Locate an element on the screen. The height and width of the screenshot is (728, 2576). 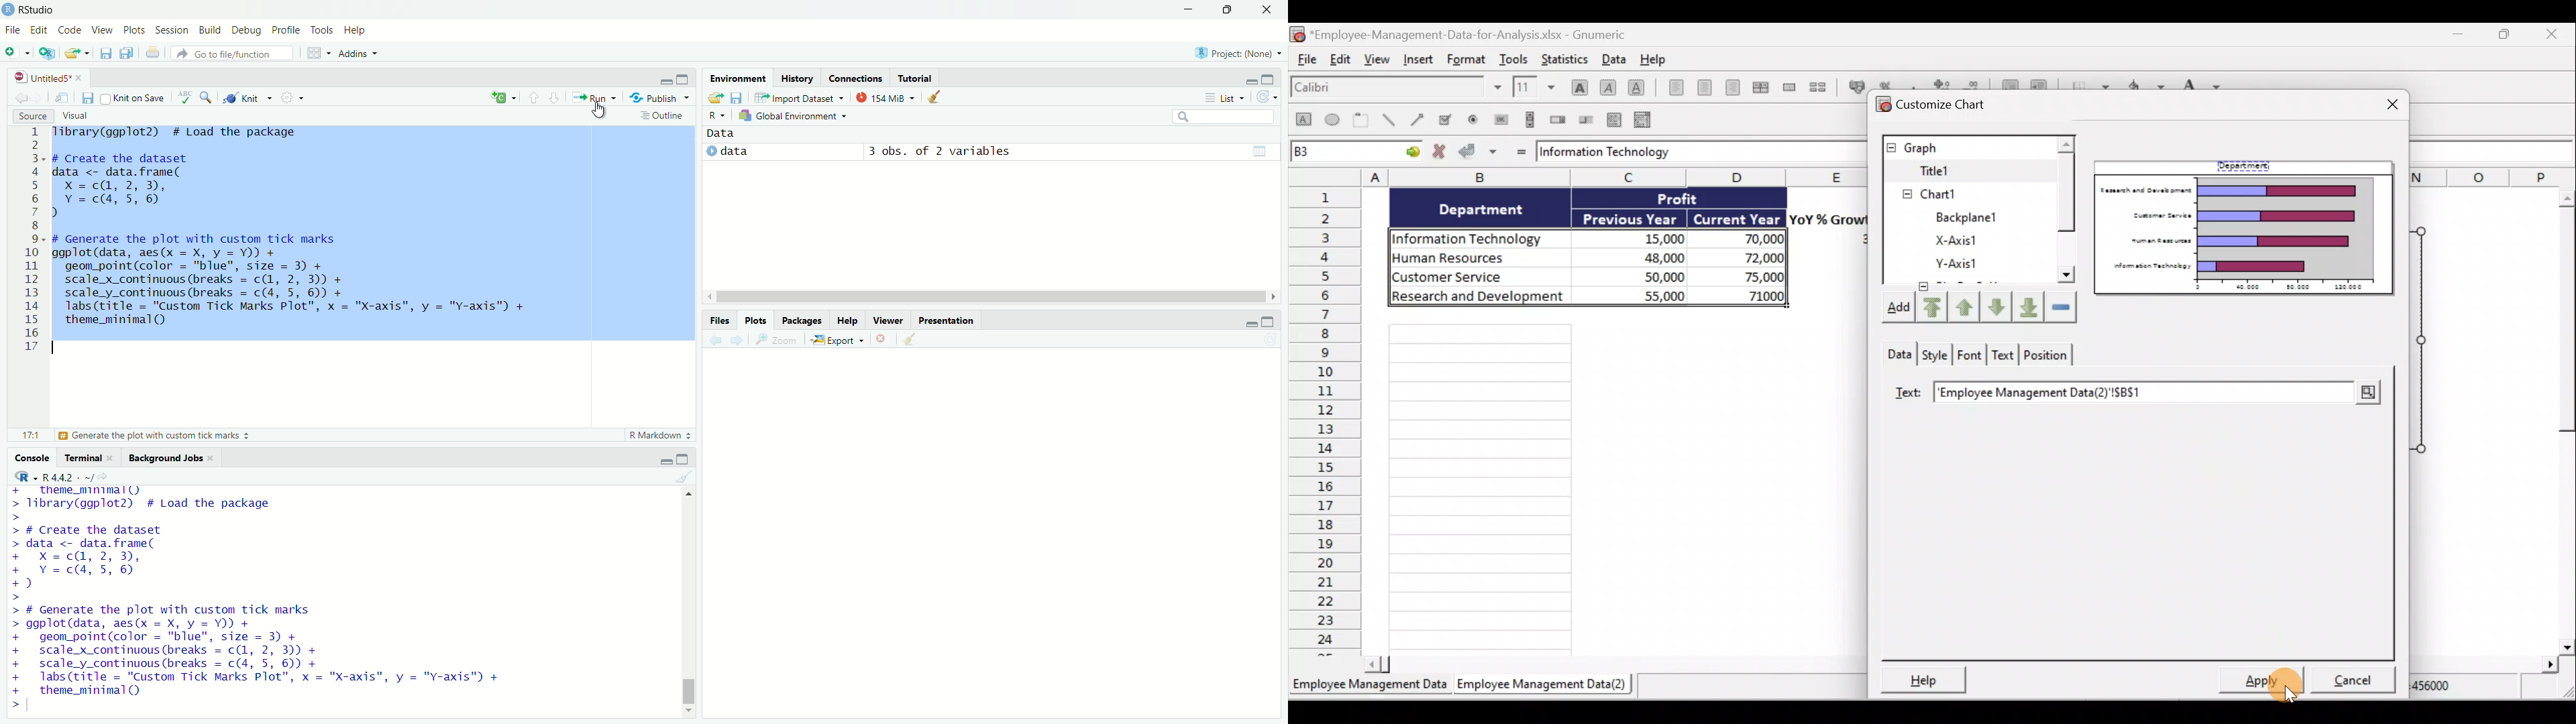
refresh is located at coordinates (1271, 99).